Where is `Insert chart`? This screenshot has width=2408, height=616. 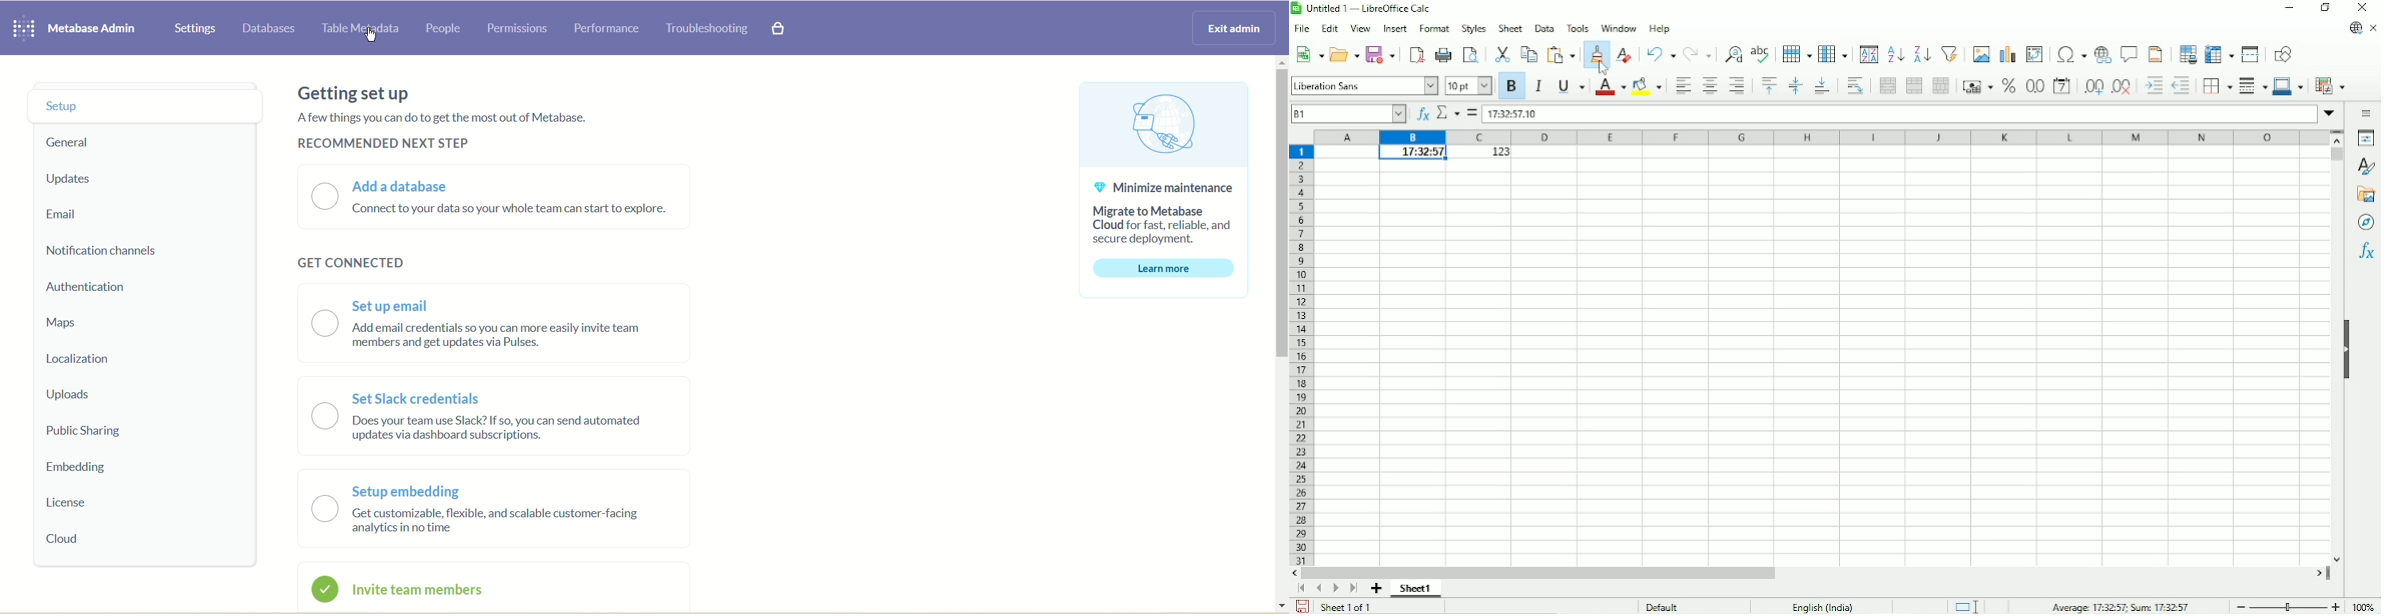
Insert chart is located at coordinates (2007, 54).